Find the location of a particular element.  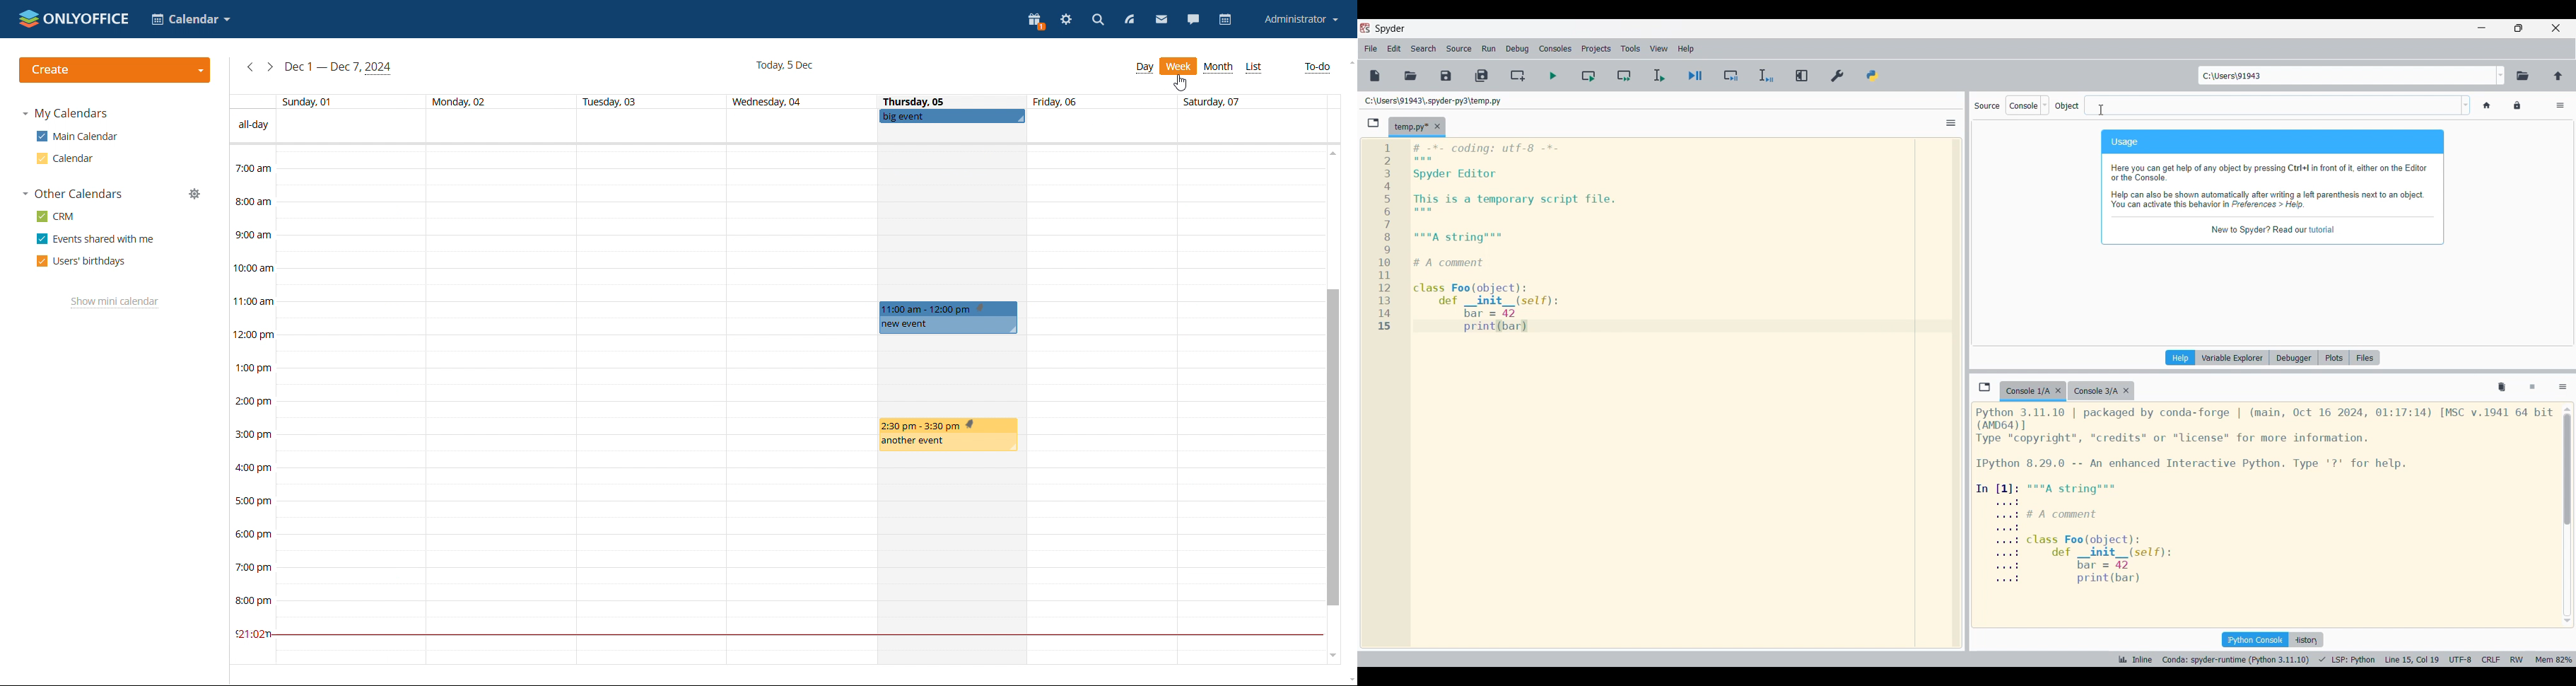

Browse tab is located at coordinates (1985, 387).